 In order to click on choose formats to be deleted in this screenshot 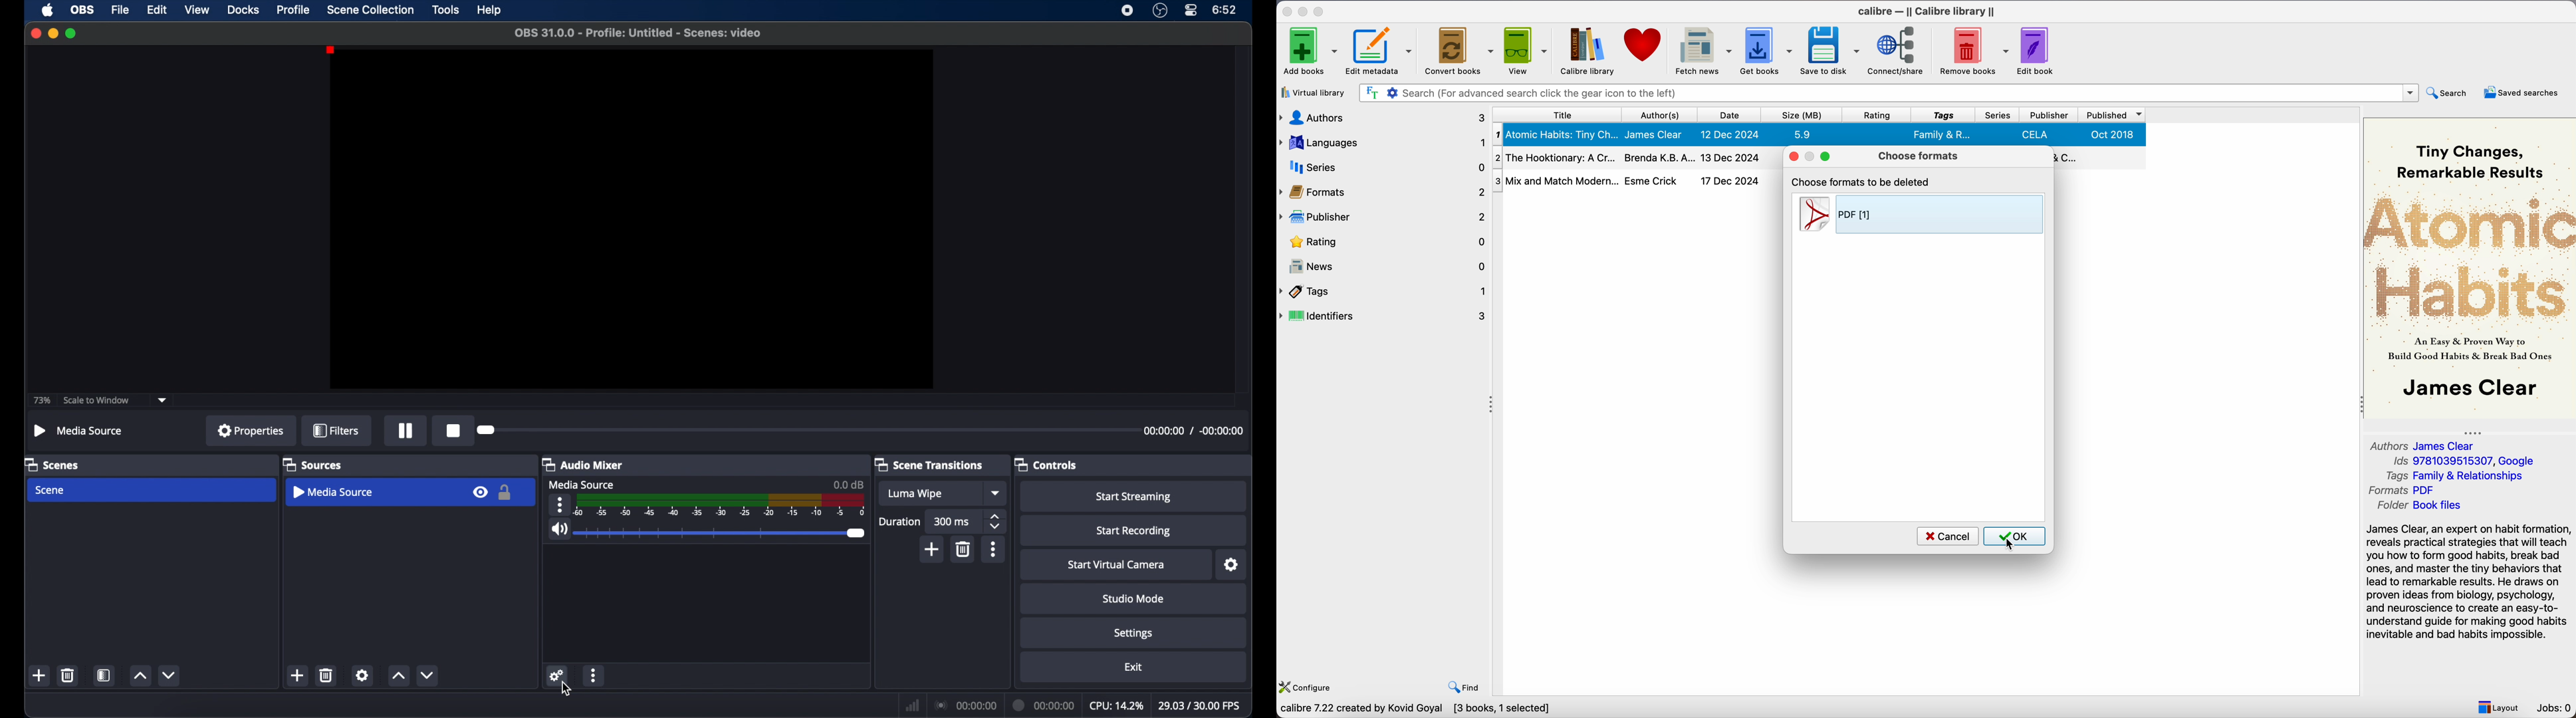, I will do `click(1860, 181)`.